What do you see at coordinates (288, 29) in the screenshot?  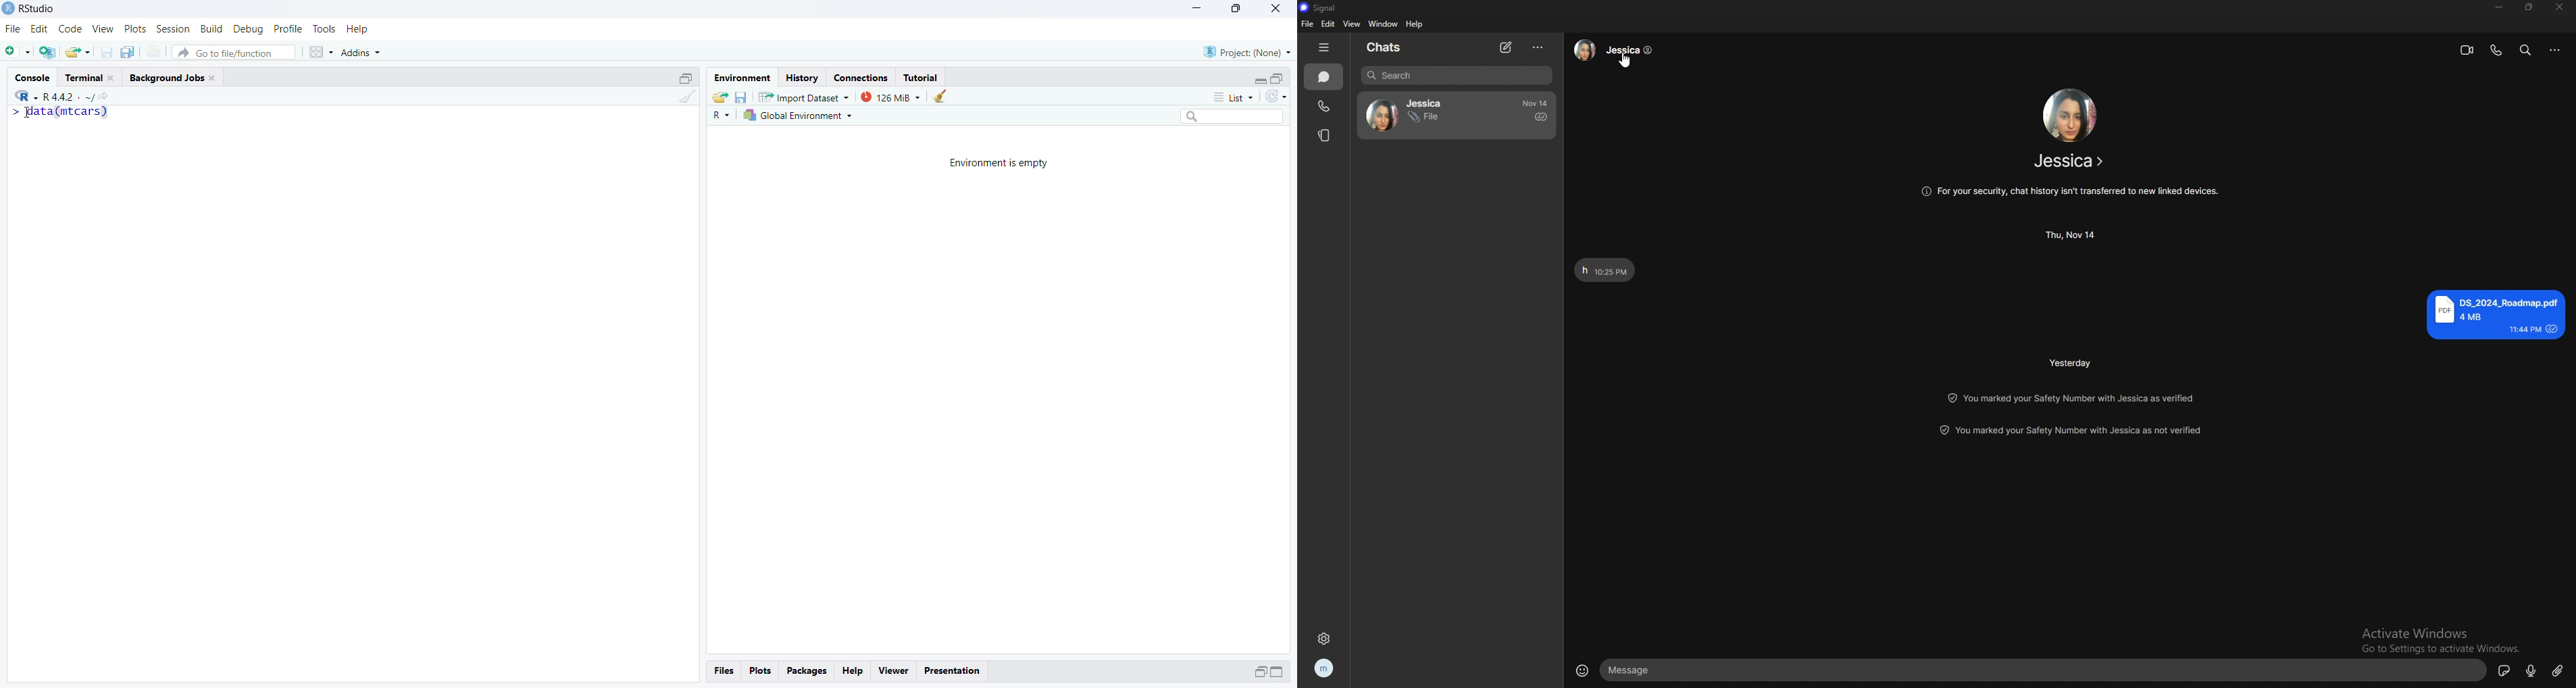 I see `Profile` at bounding box center [288, 29].